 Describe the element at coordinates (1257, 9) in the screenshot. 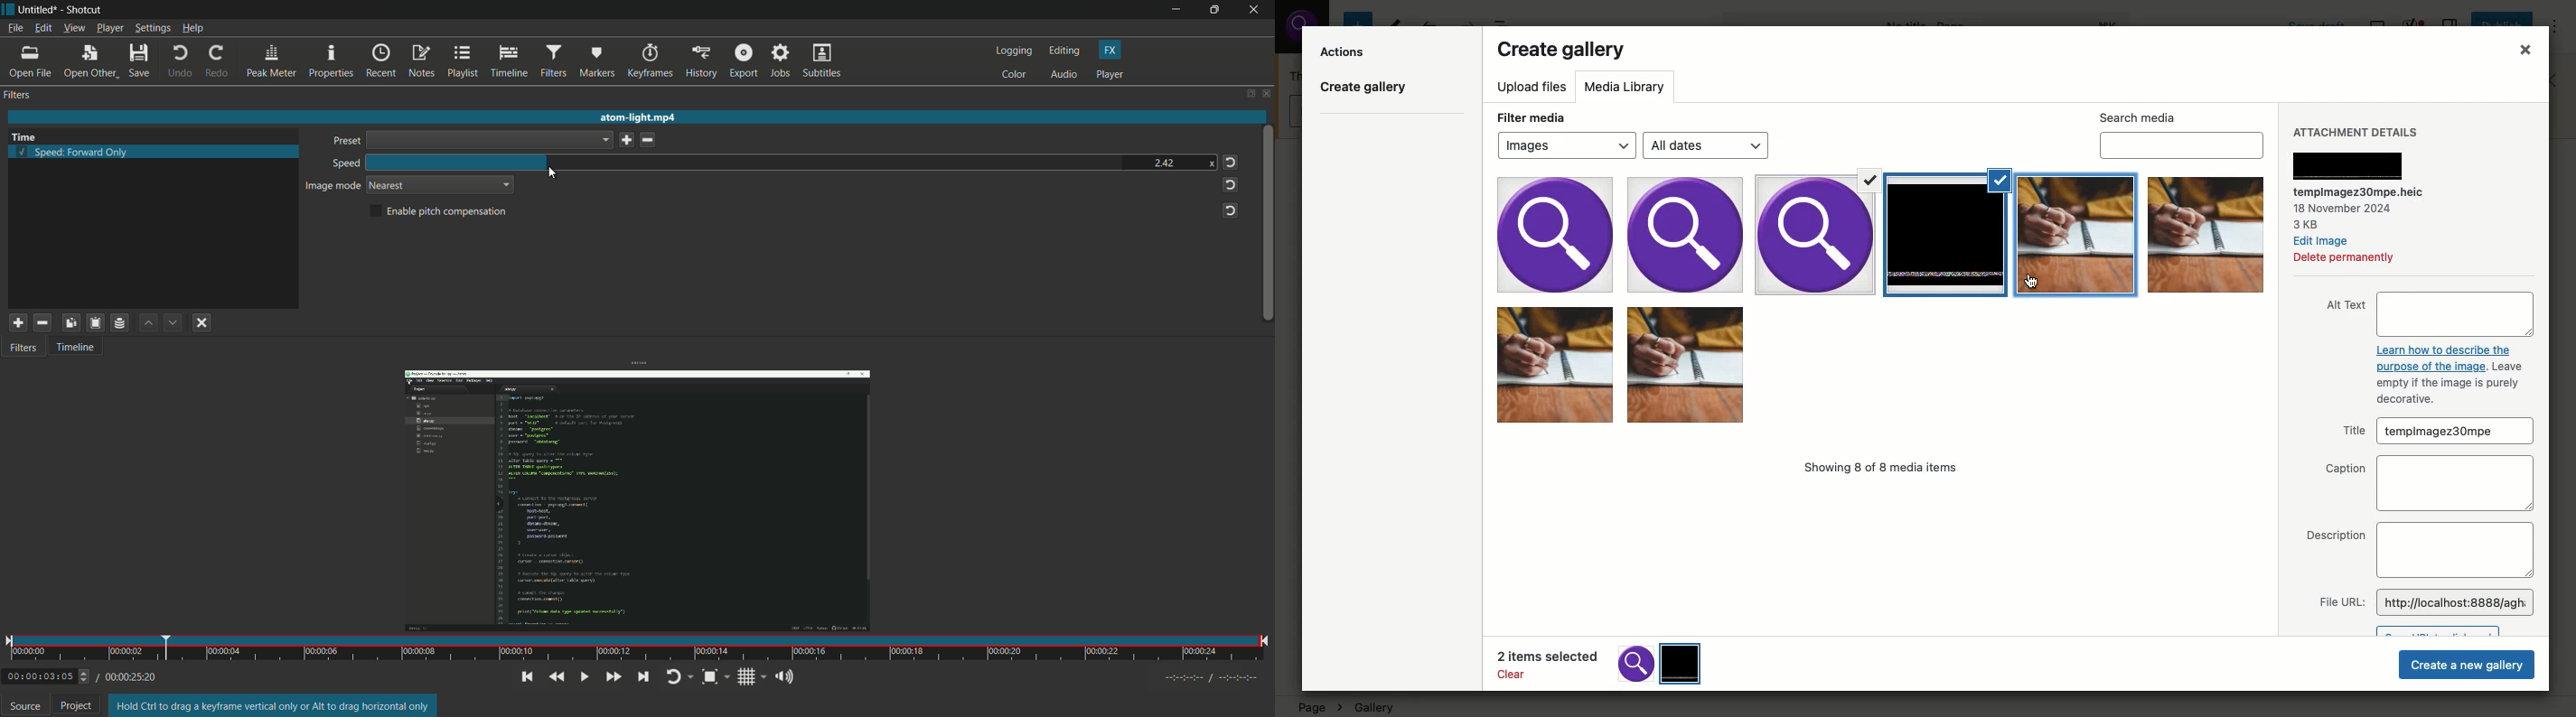

I see `close app` at that location.